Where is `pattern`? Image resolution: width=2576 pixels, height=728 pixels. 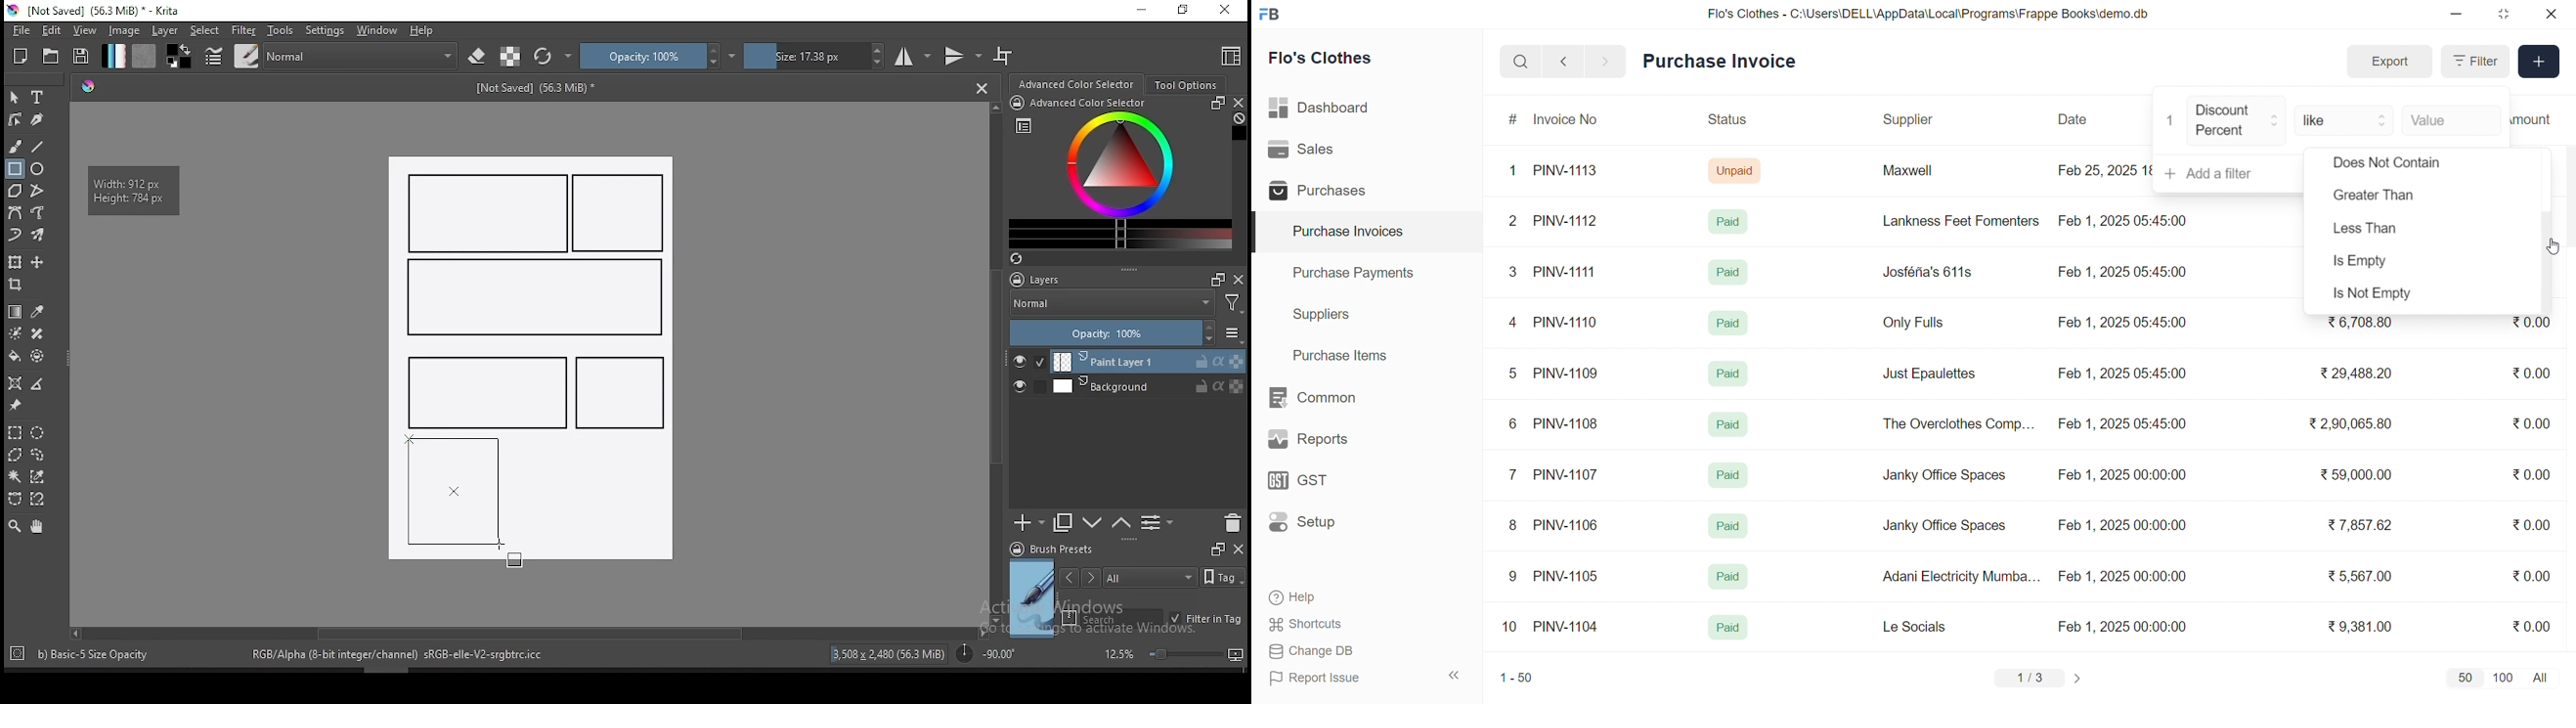 pattern is located at coordinates (144, 56).